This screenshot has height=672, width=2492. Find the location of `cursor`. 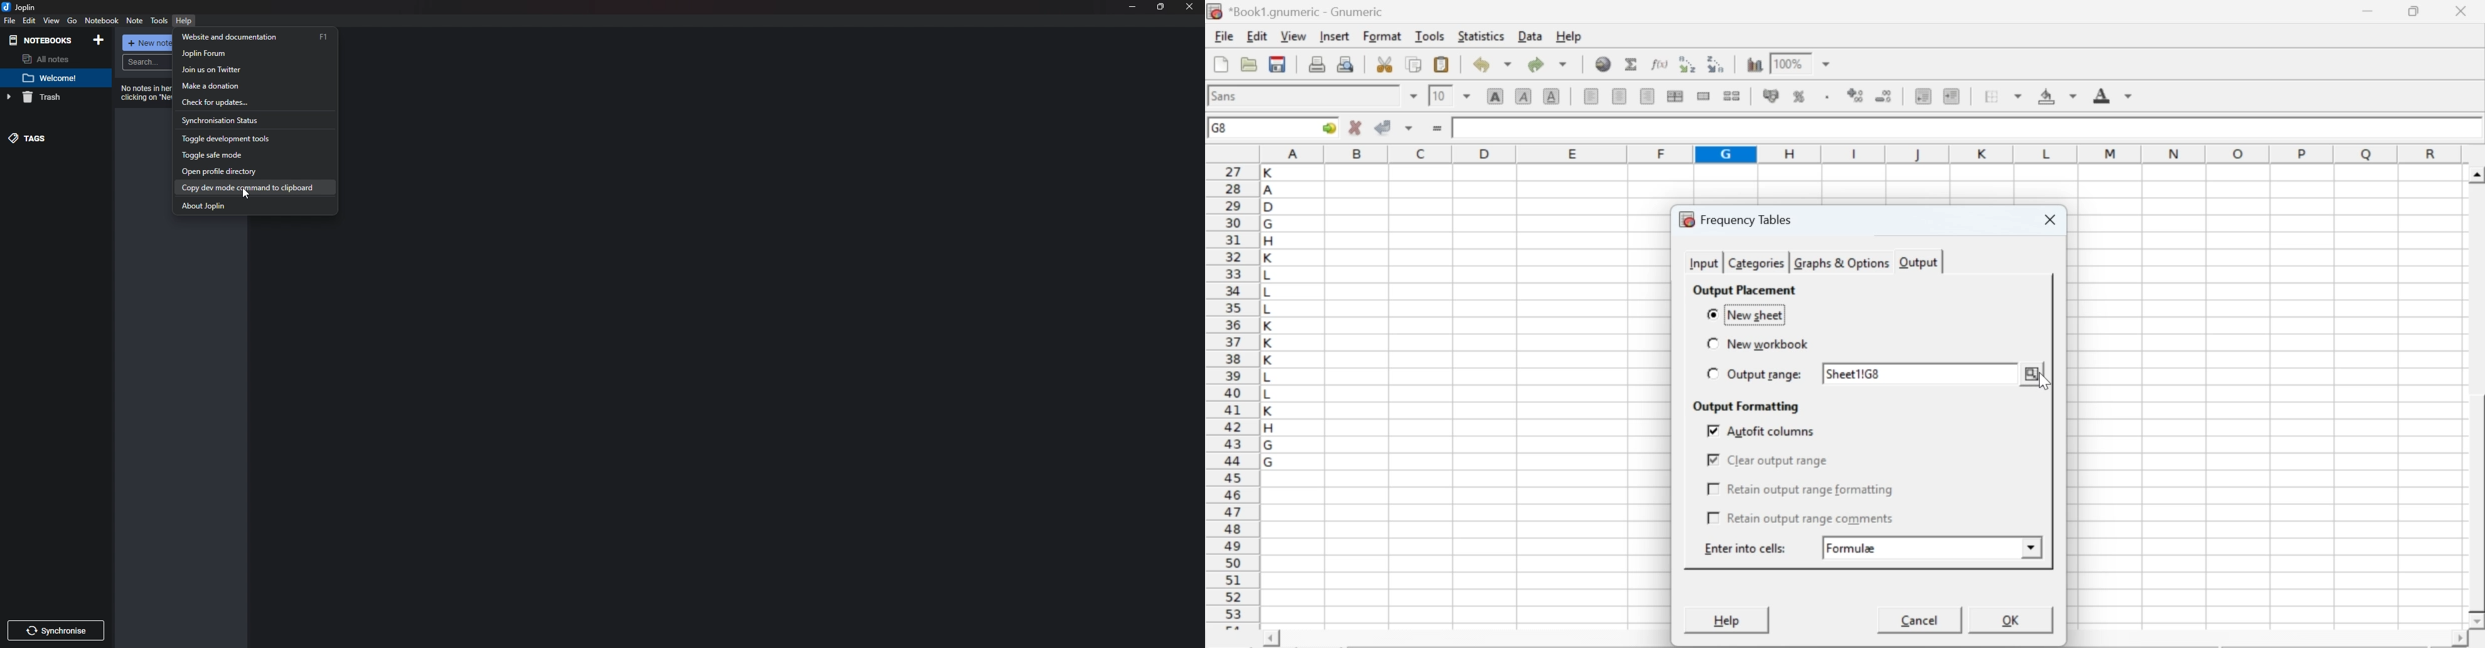

cursor is located at coordinates (246, 194).